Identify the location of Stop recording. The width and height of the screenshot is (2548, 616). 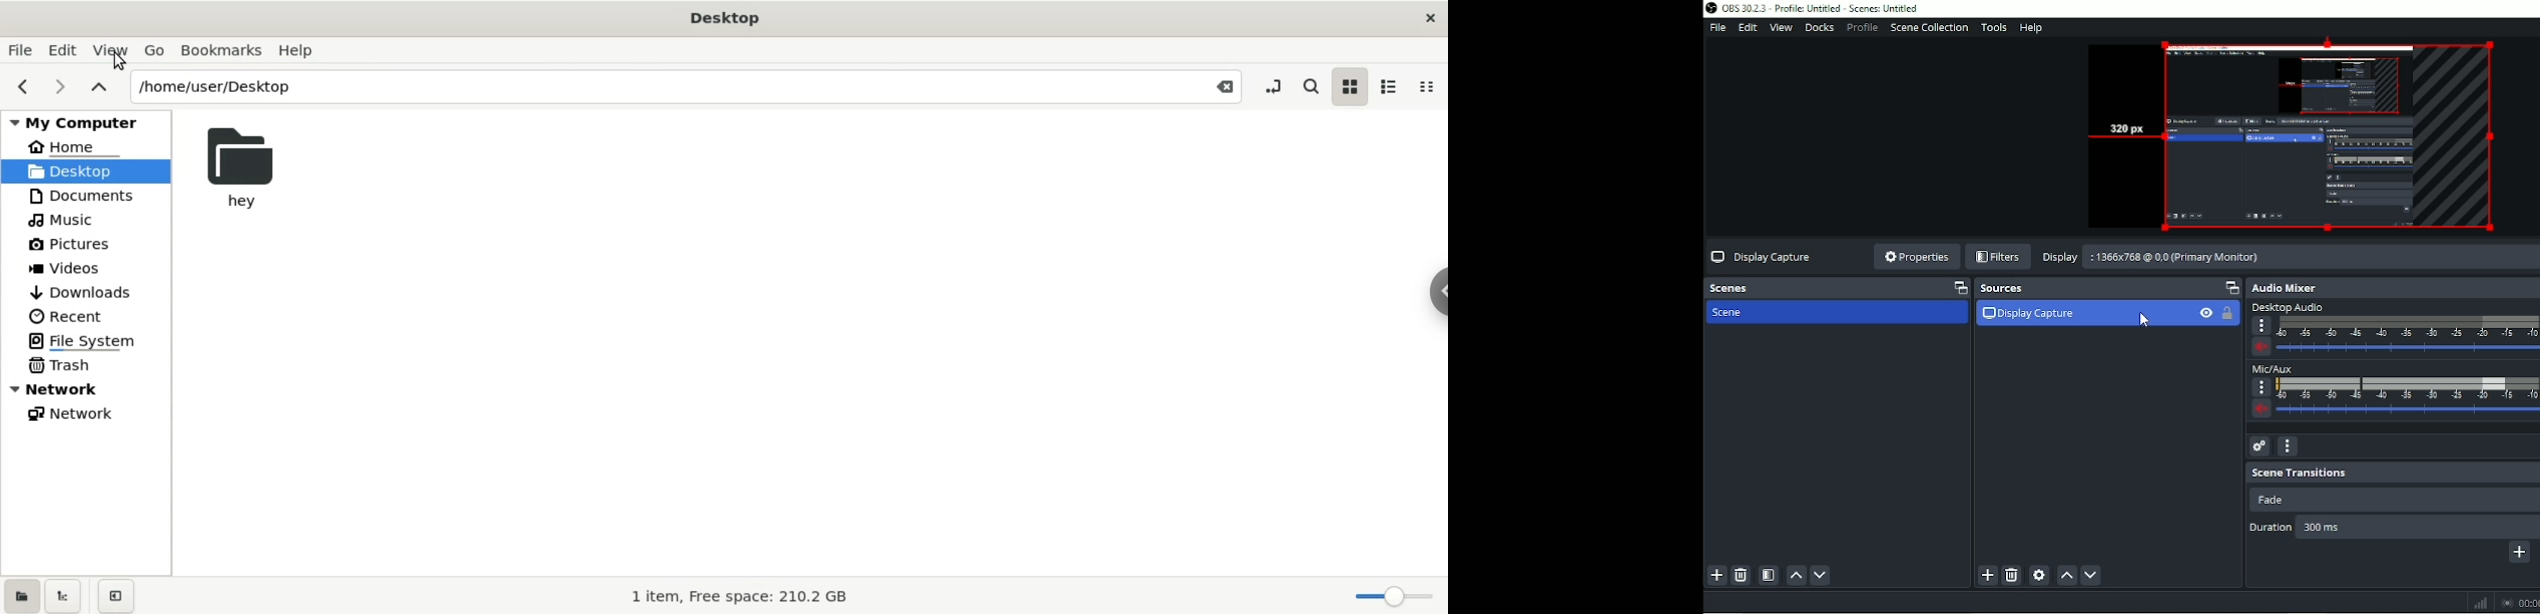
(2518, 602).